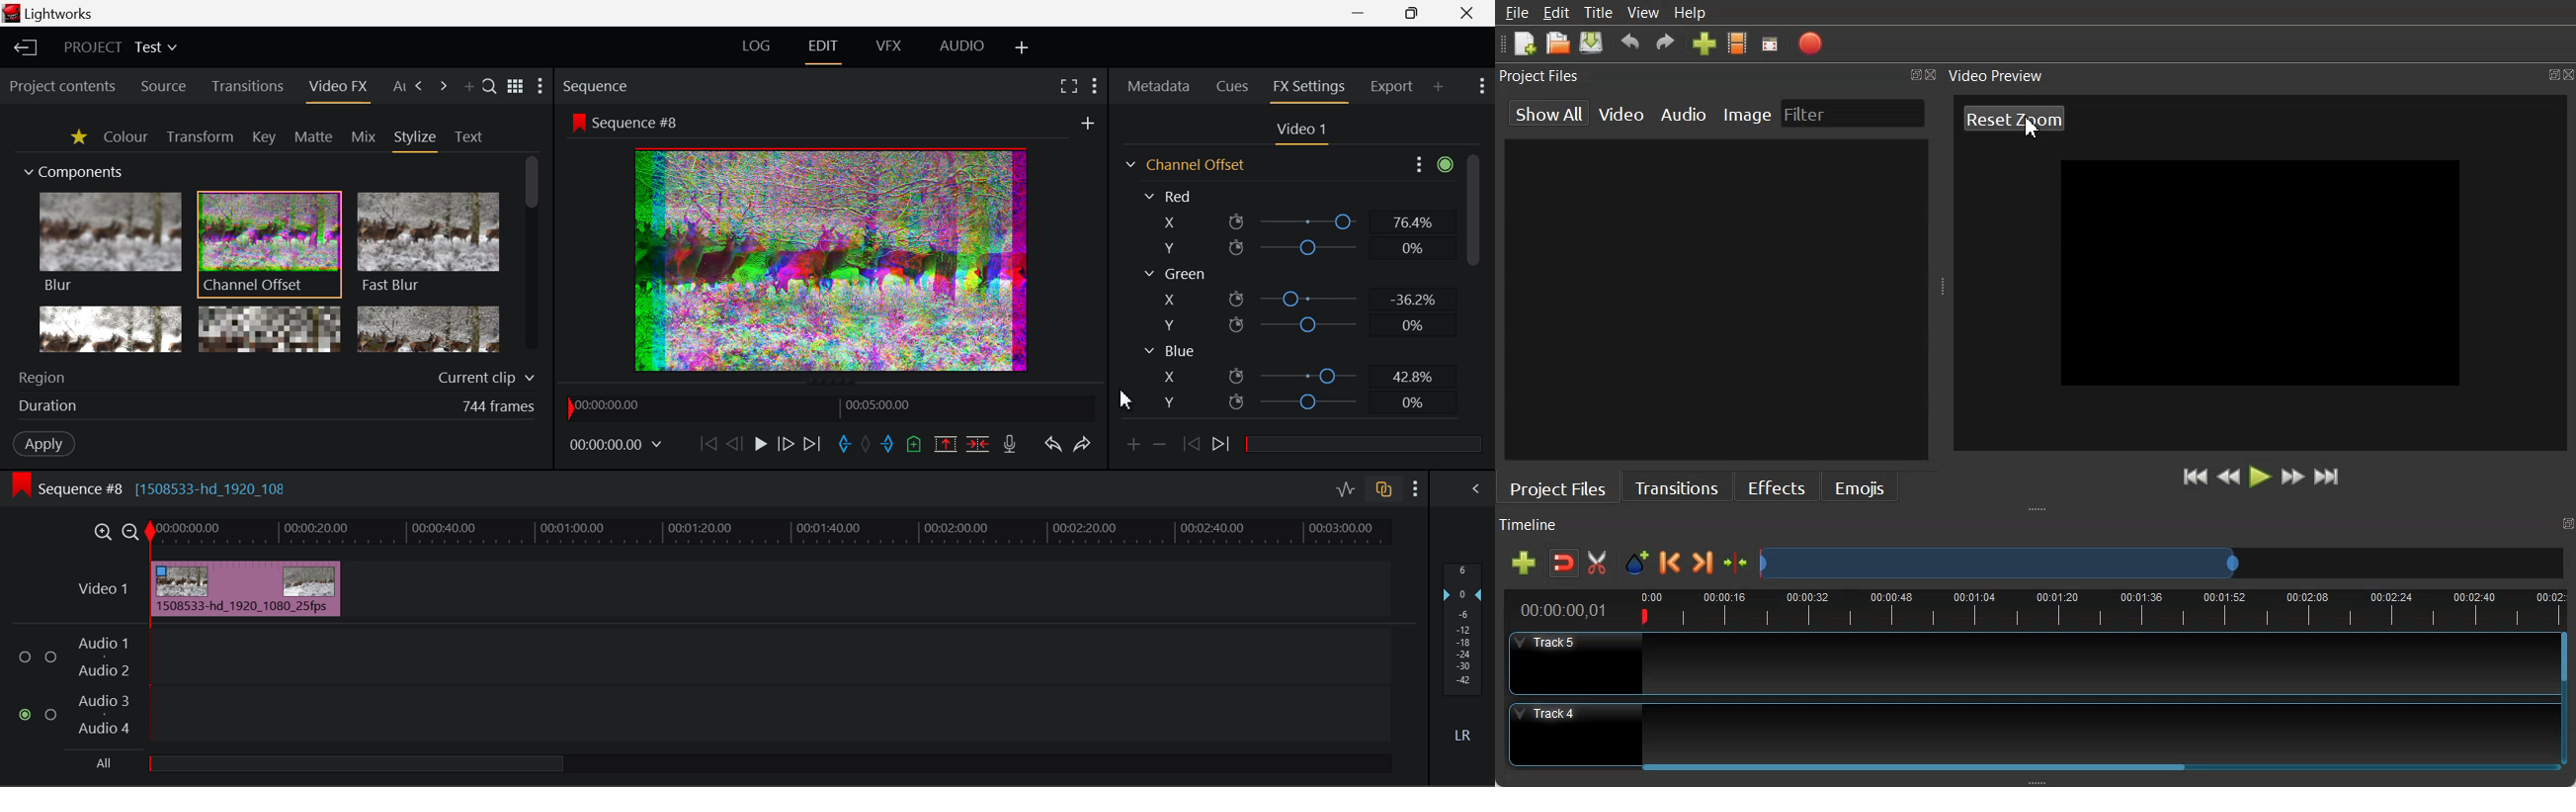 The image size is (2576, 812). I want to click on Sequence Preview Screen Section, so click(832, 121).